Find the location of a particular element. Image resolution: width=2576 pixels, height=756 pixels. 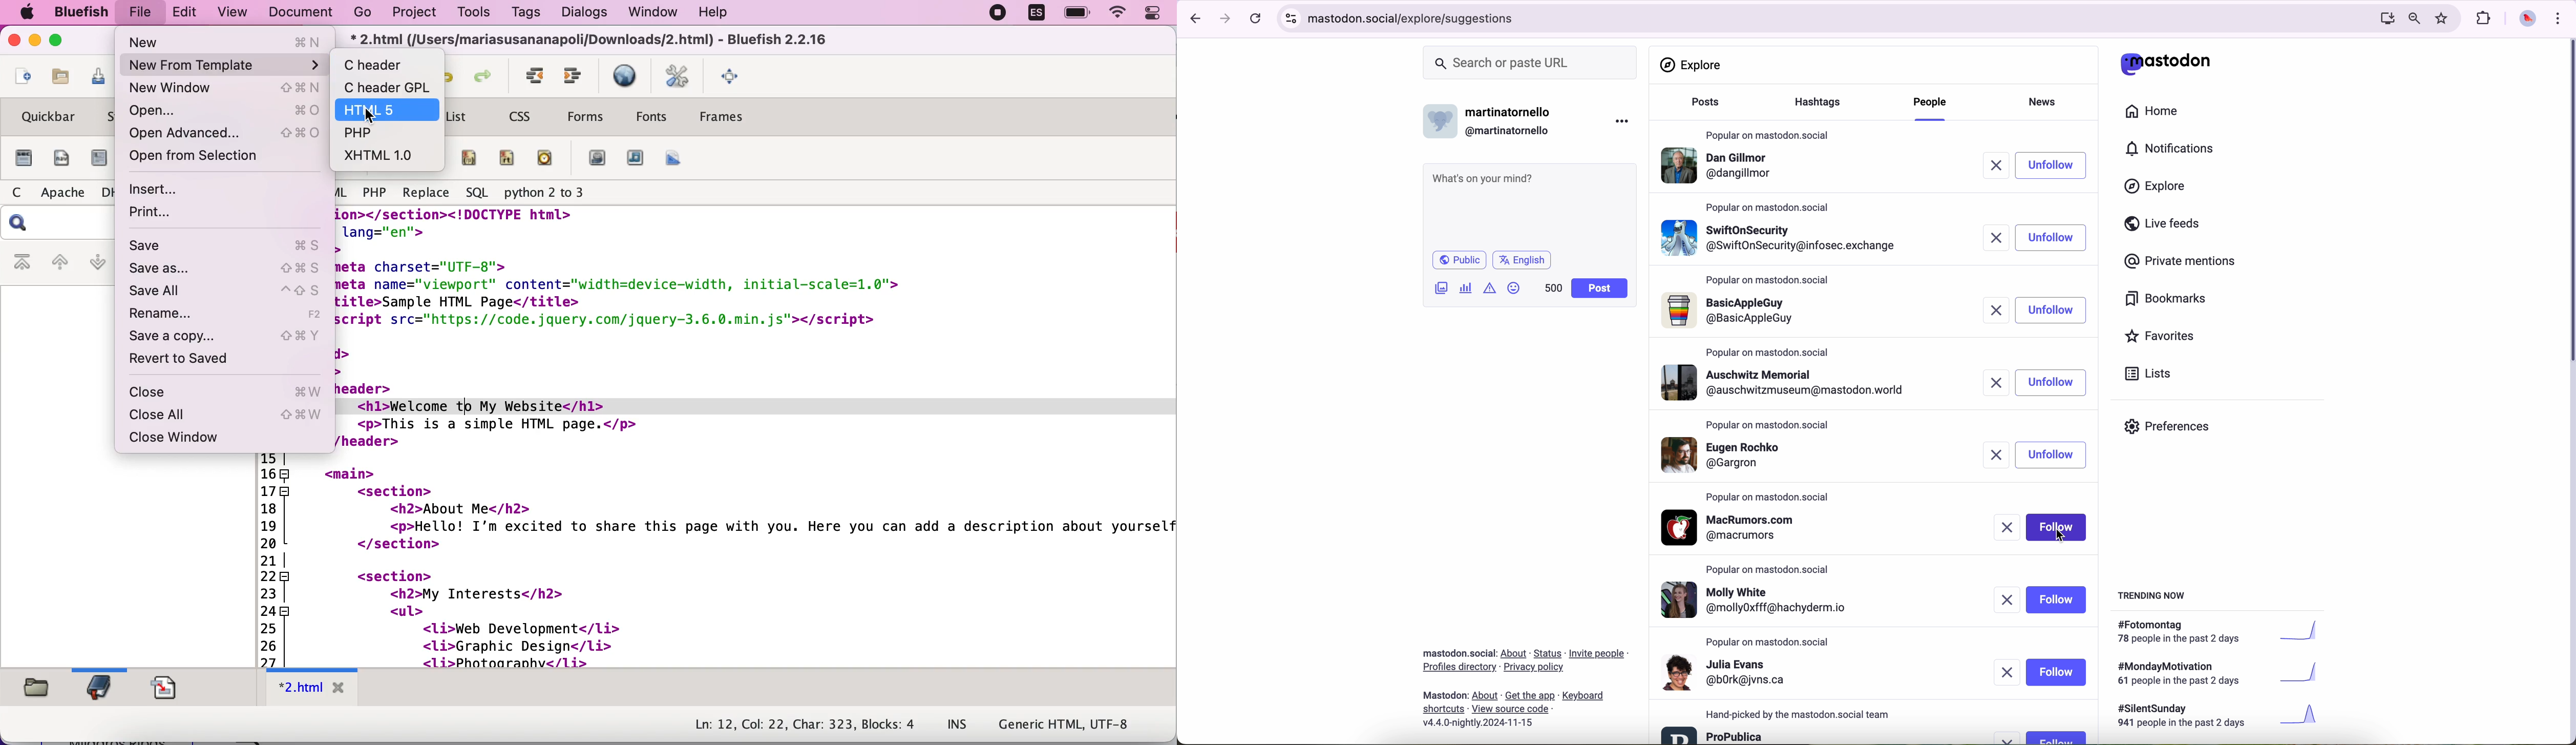

private mentions is located at coordinates (2181, 262).